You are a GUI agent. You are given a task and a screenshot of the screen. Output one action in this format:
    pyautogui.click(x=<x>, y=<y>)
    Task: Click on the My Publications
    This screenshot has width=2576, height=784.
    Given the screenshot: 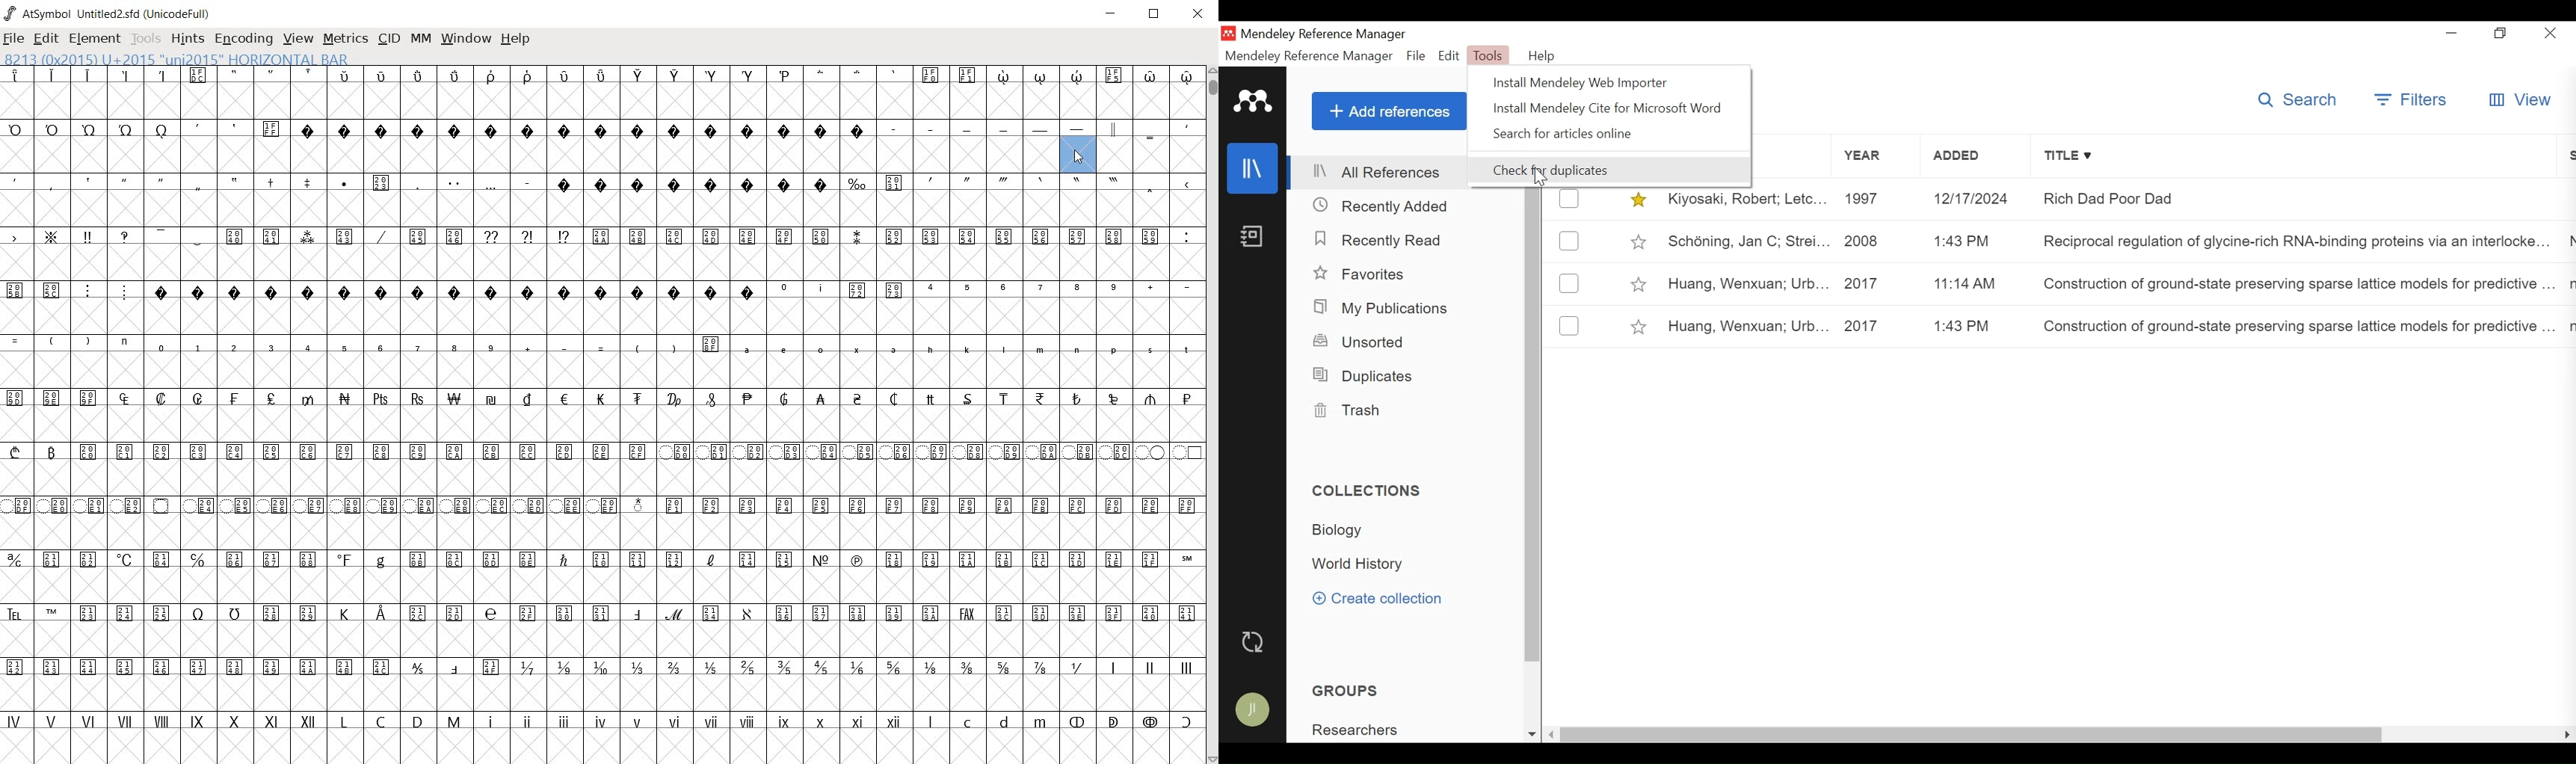 What is the action you would take?
    pyautogui.click(x=1380, y=309)
    